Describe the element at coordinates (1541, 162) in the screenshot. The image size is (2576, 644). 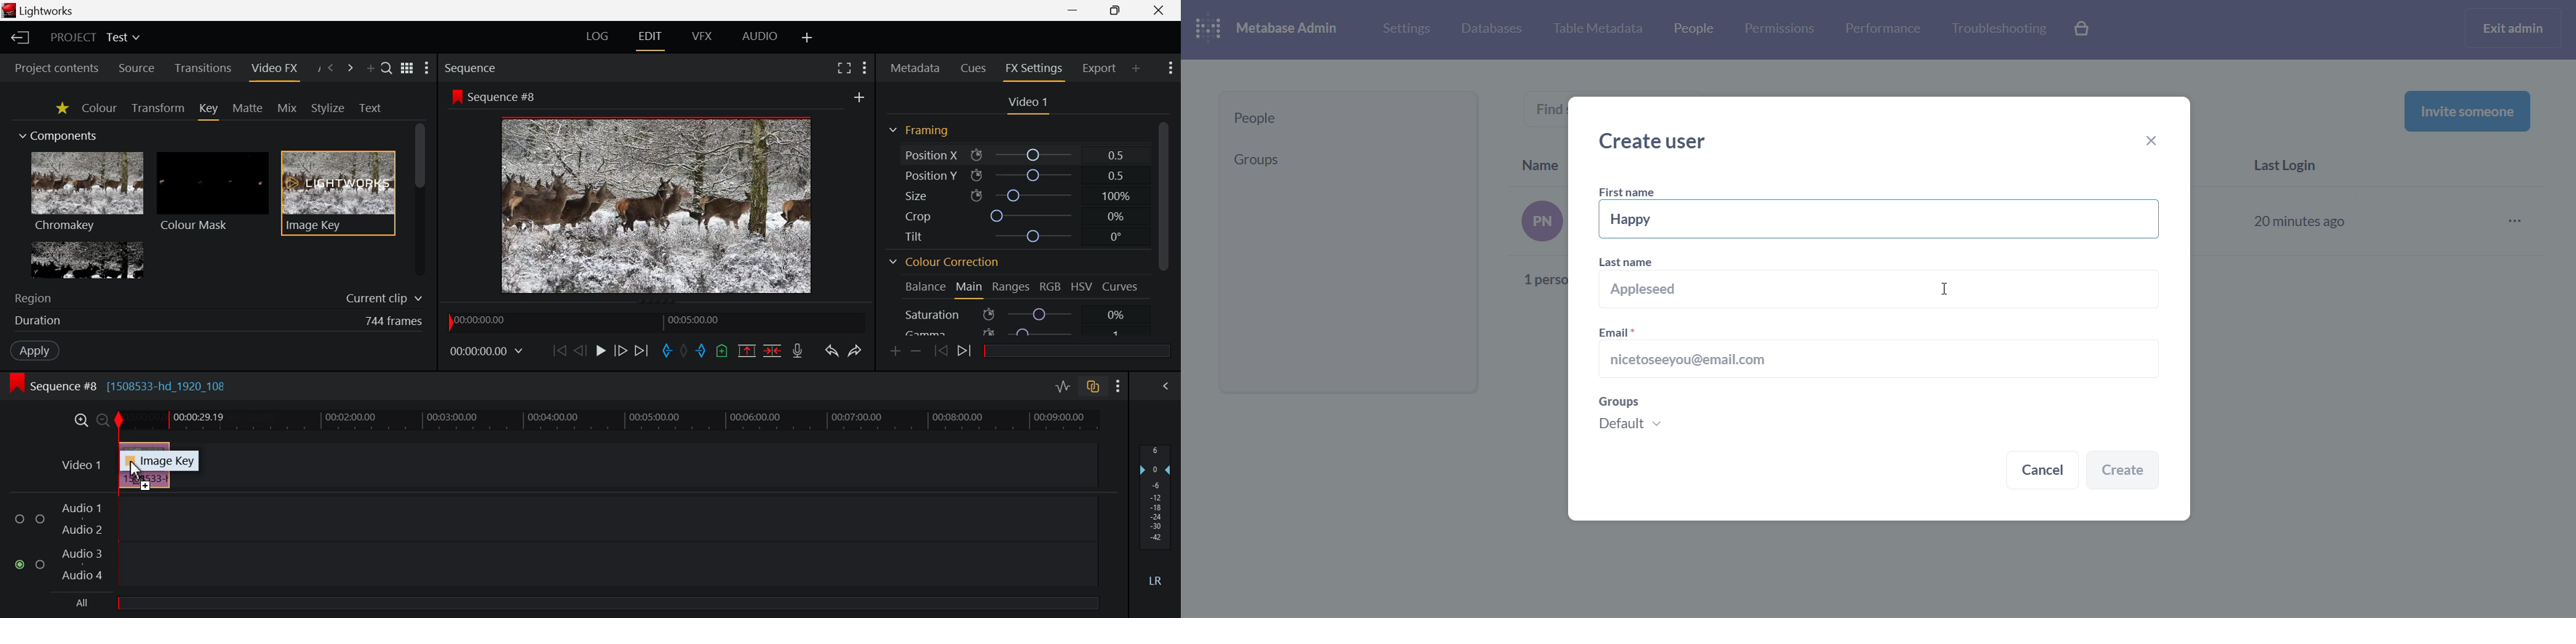
I see `Name` at that location.